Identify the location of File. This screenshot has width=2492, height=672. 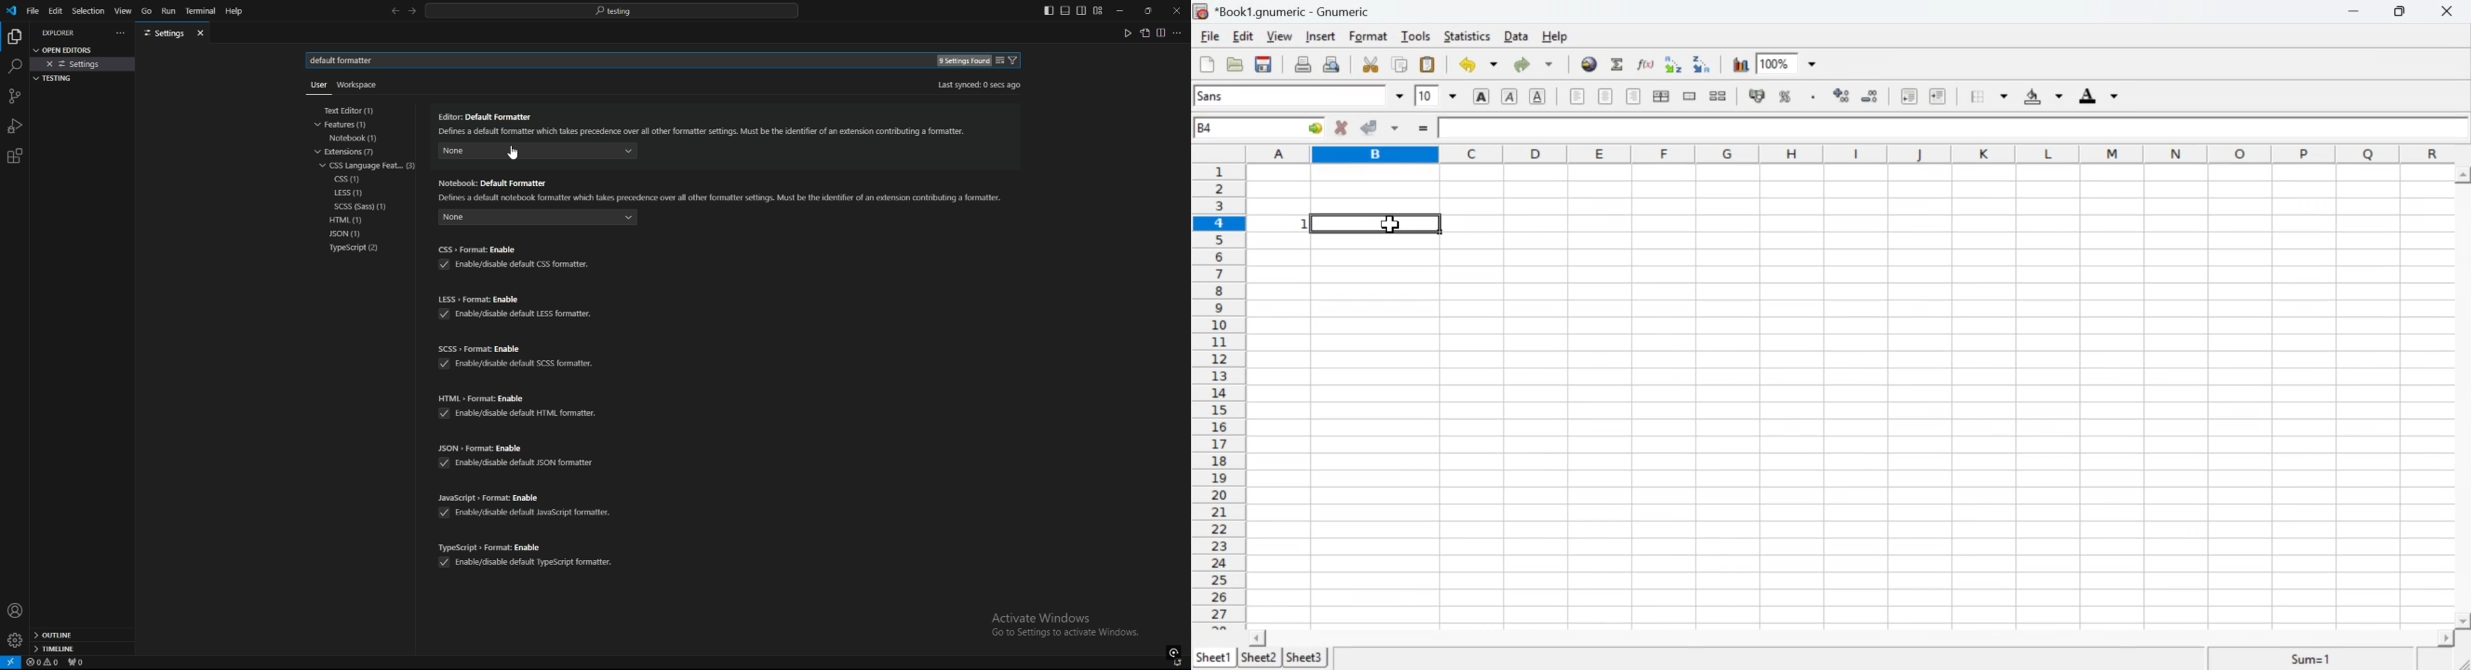
(1210, 36).